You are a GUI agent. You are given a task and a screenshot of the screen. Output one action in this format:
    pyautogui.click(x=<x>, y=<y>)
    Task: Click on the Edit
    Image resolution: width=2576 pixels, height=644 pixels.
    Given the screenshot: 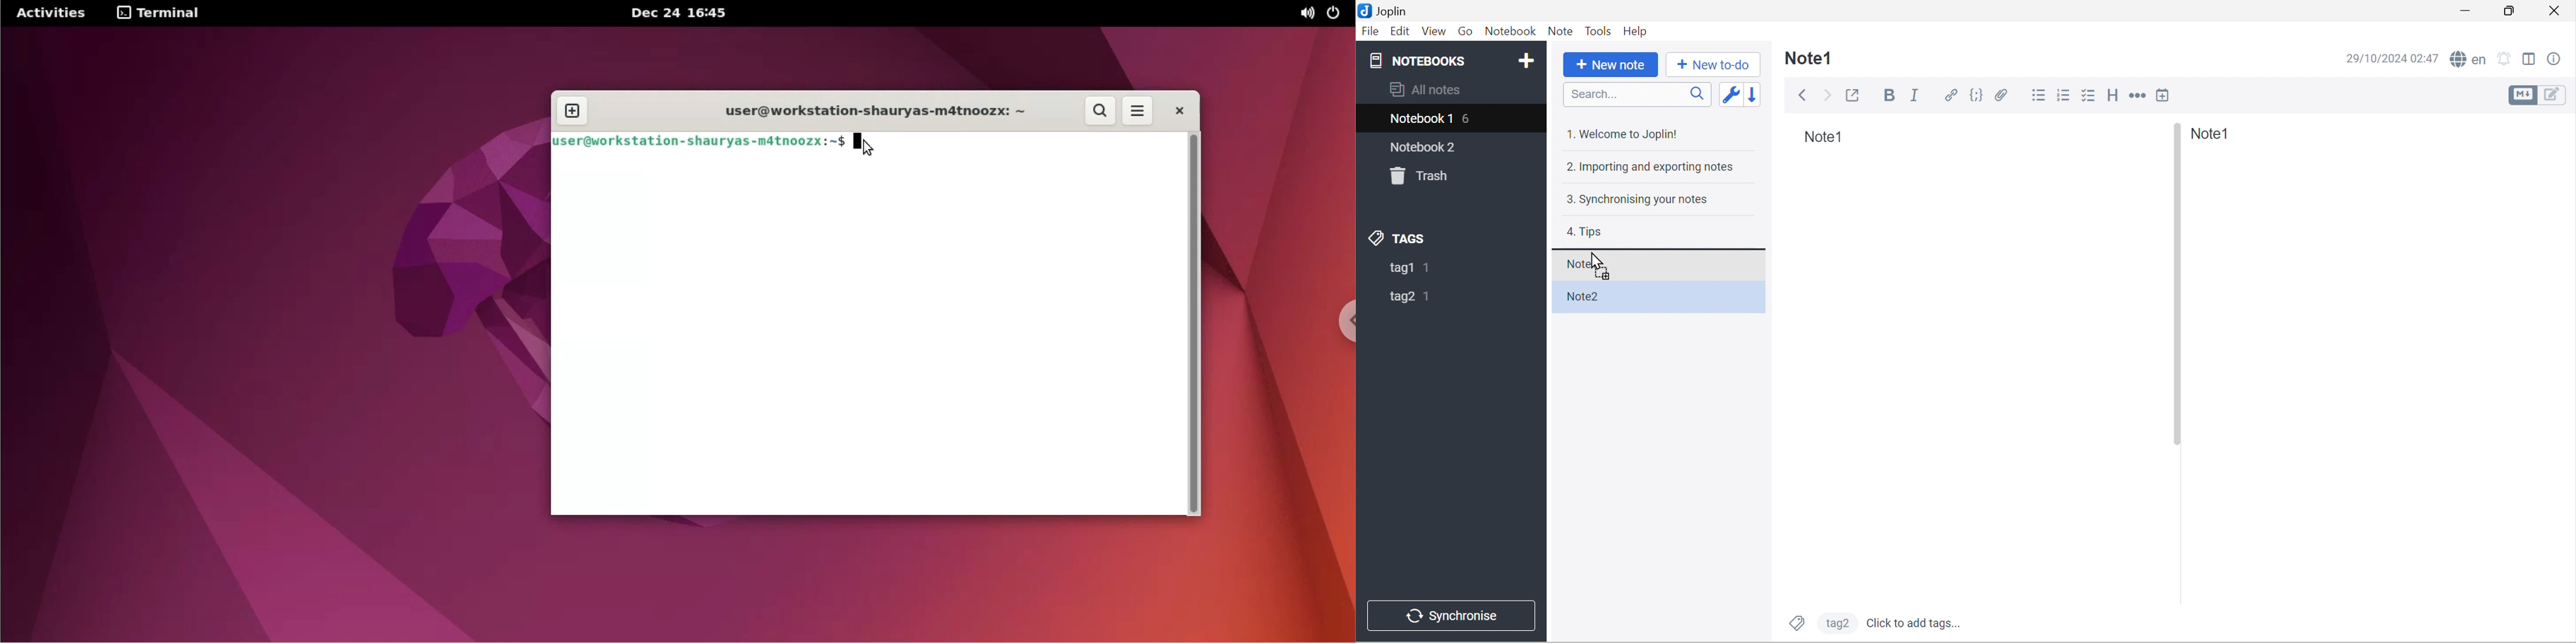 What is the action you would take?
    pyautogui.click(x=1400, y=32)
    